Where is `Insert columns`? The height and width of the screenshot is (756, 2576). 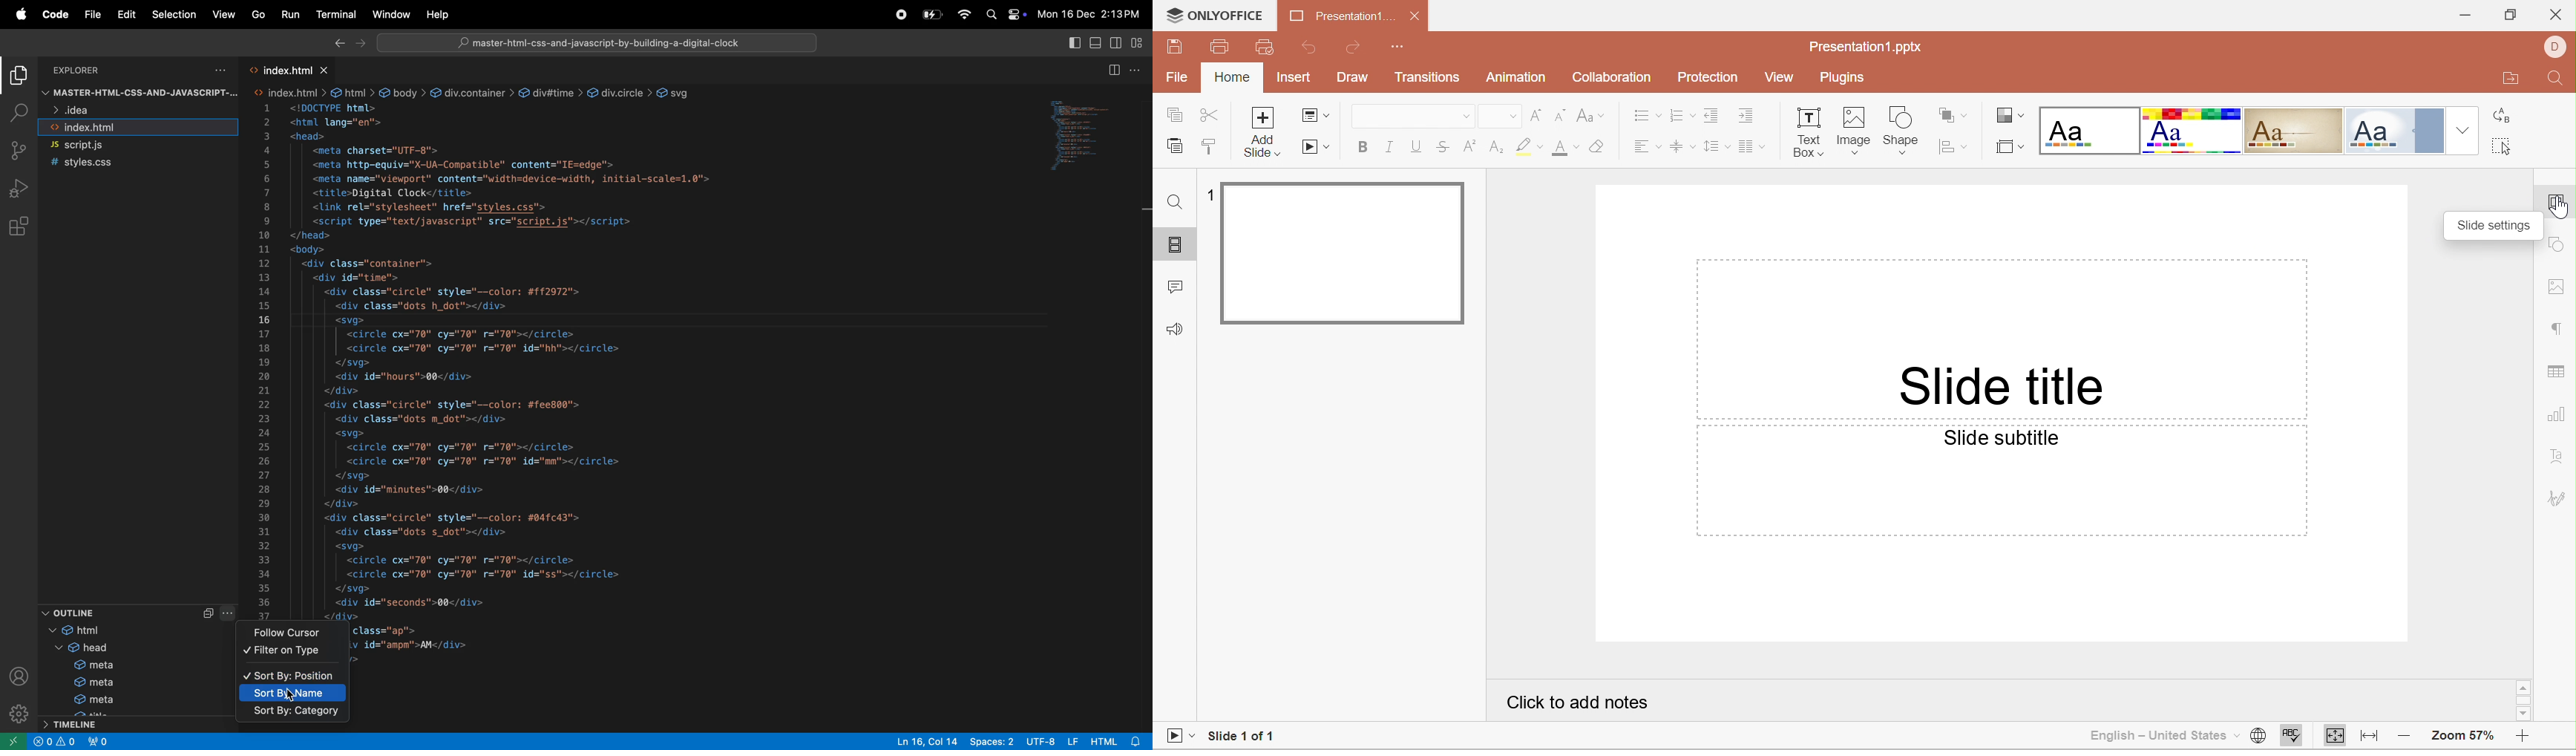 Insert columns is located at coordinates (1754, 147).